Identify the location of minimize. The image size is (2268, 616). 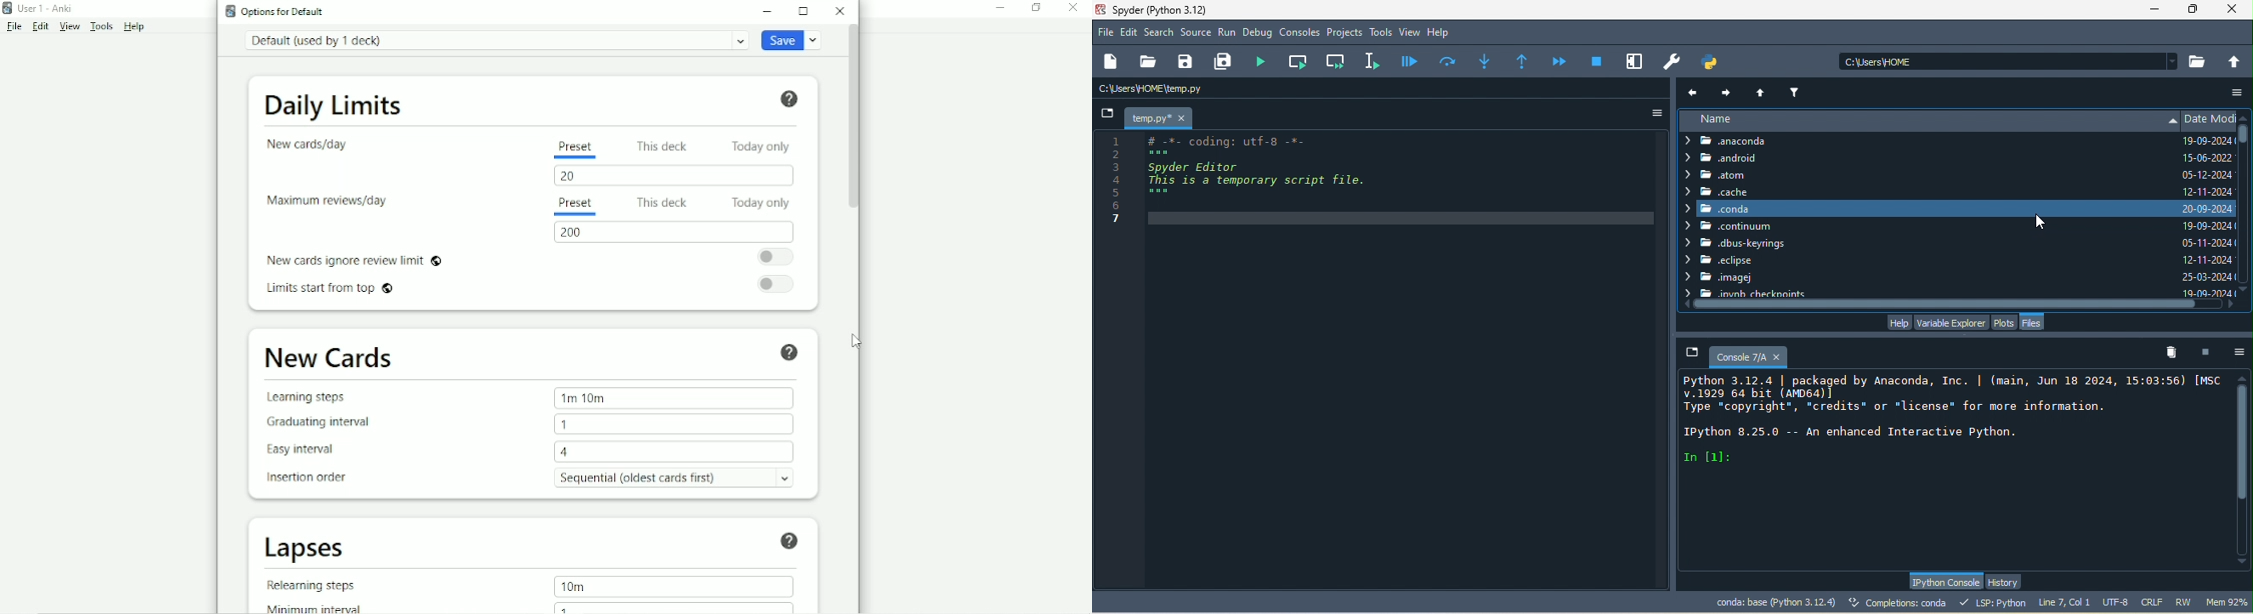
(2154, 12).